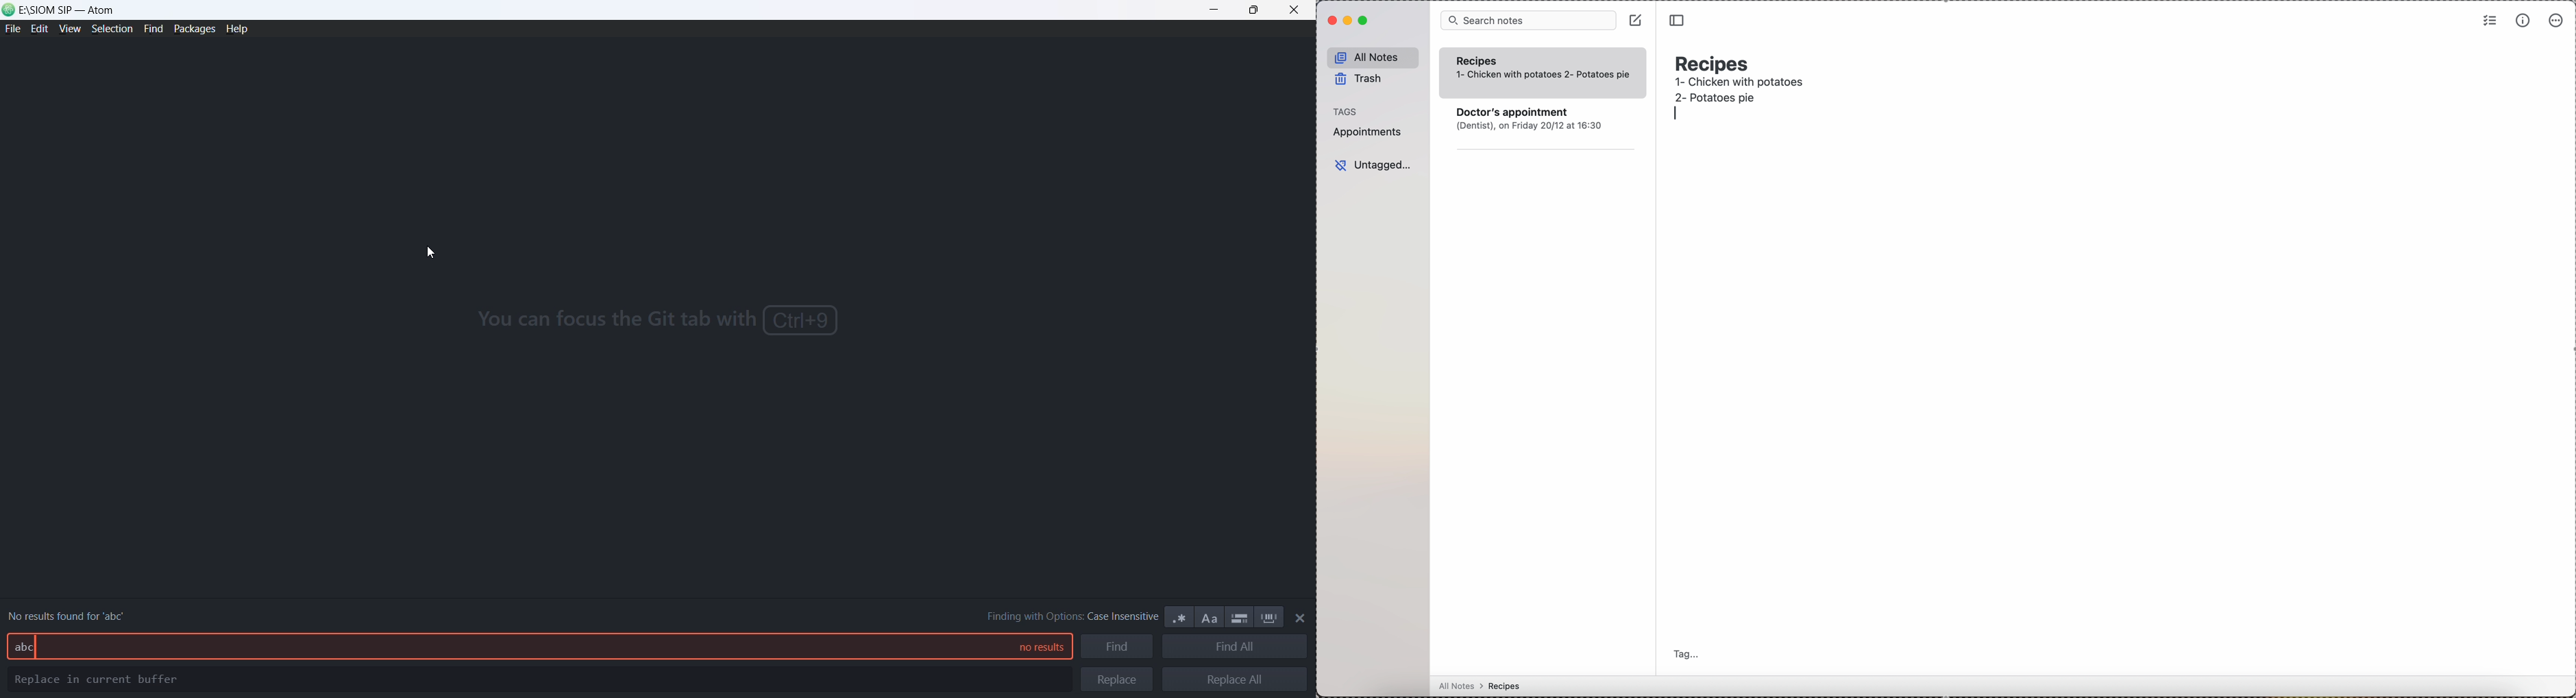  Describe the element at coordinates (1547, 132) in the screenshot. I see `note` at that location.